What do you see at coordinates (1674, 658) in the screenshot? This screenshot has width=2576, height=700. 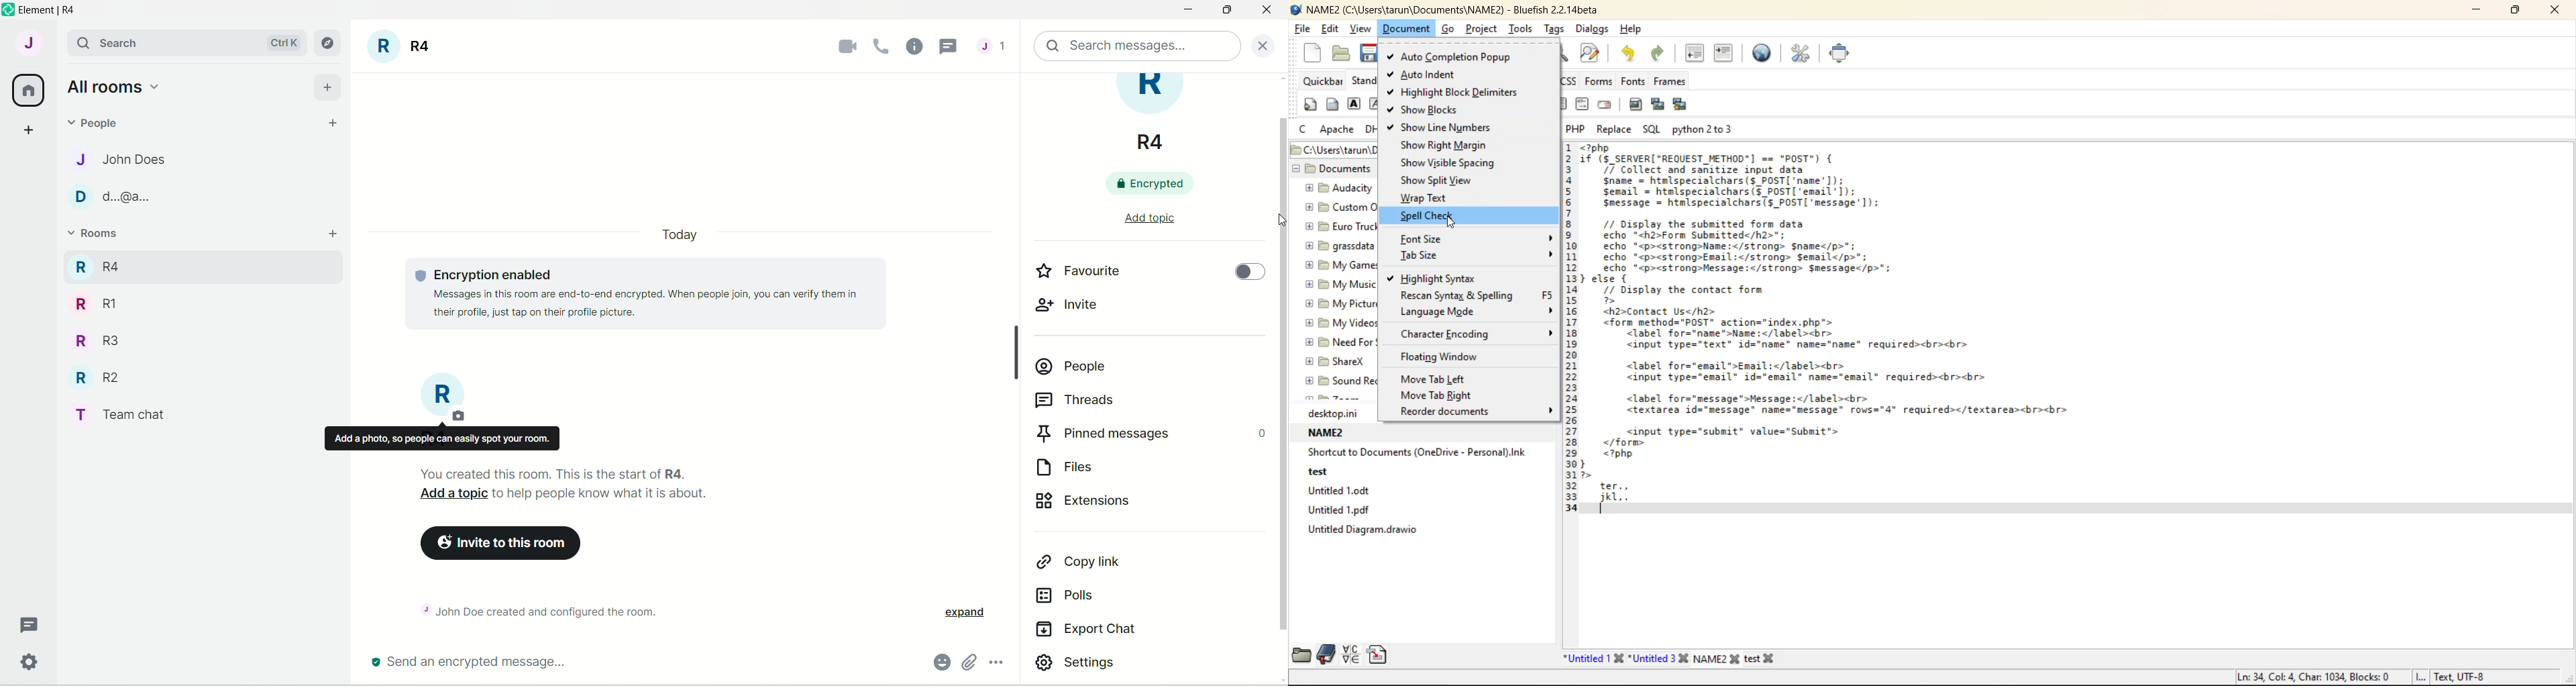 I see `file names` at bounding box center [1674, 658].